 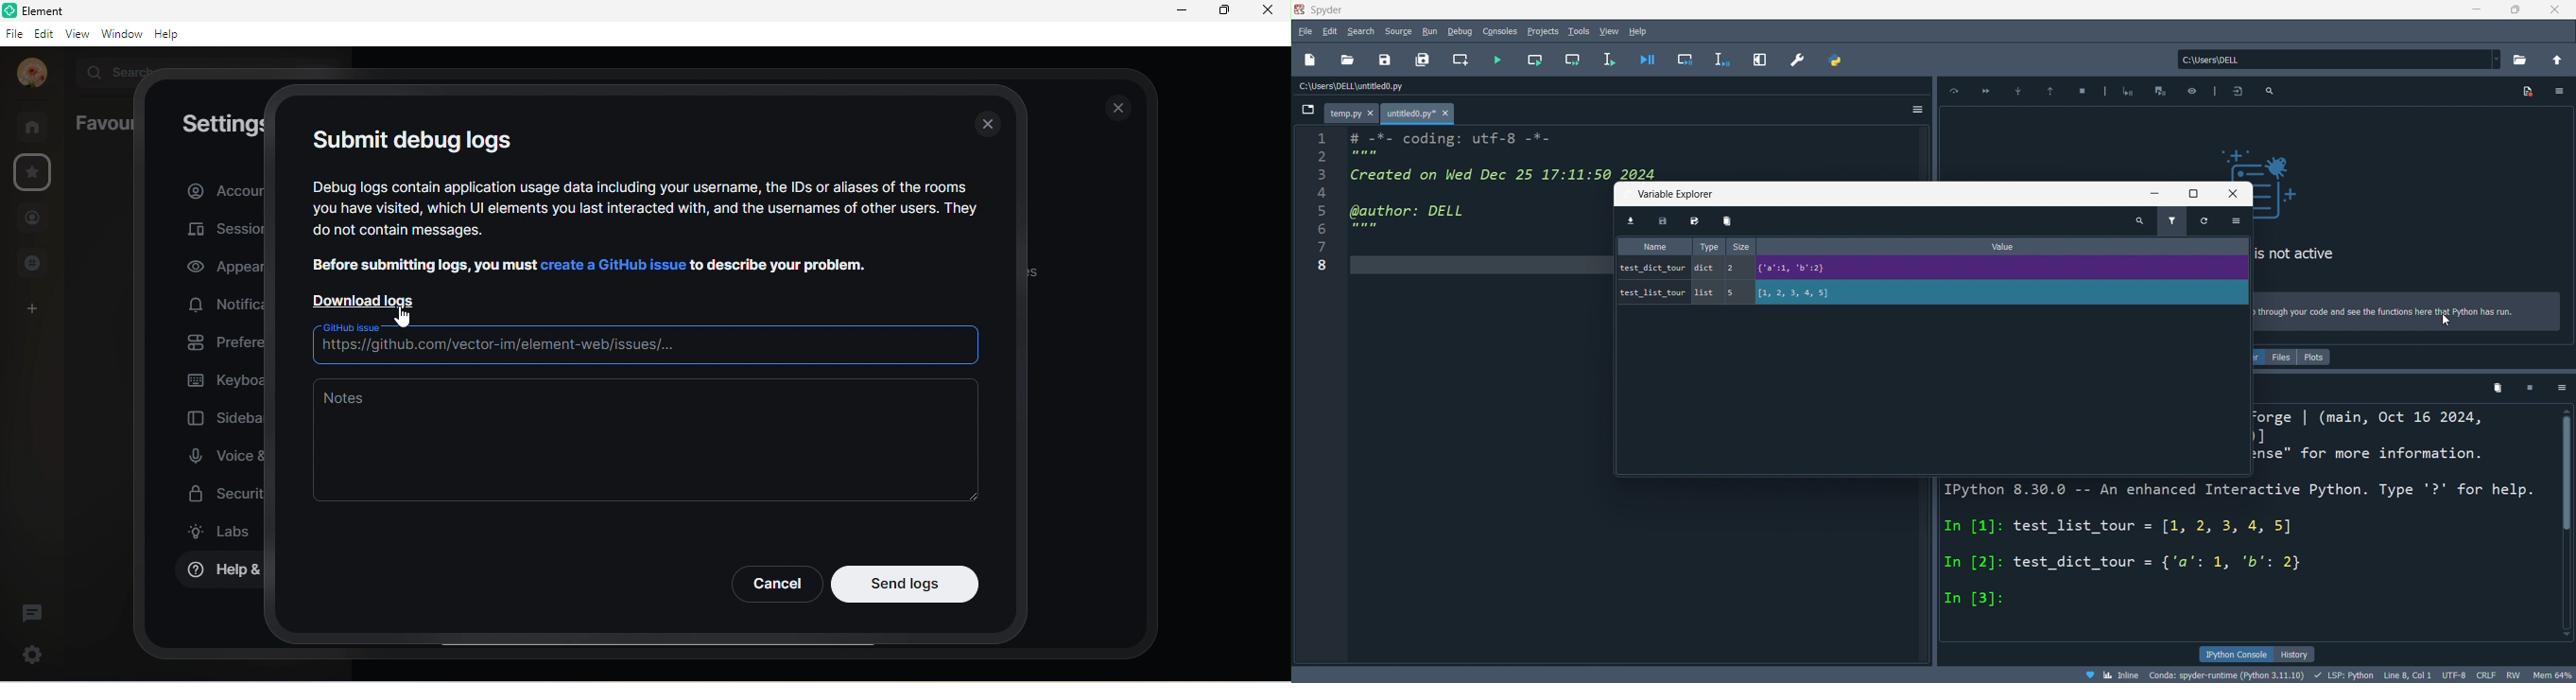 I want to click on close, so click(x=2232, y=194).